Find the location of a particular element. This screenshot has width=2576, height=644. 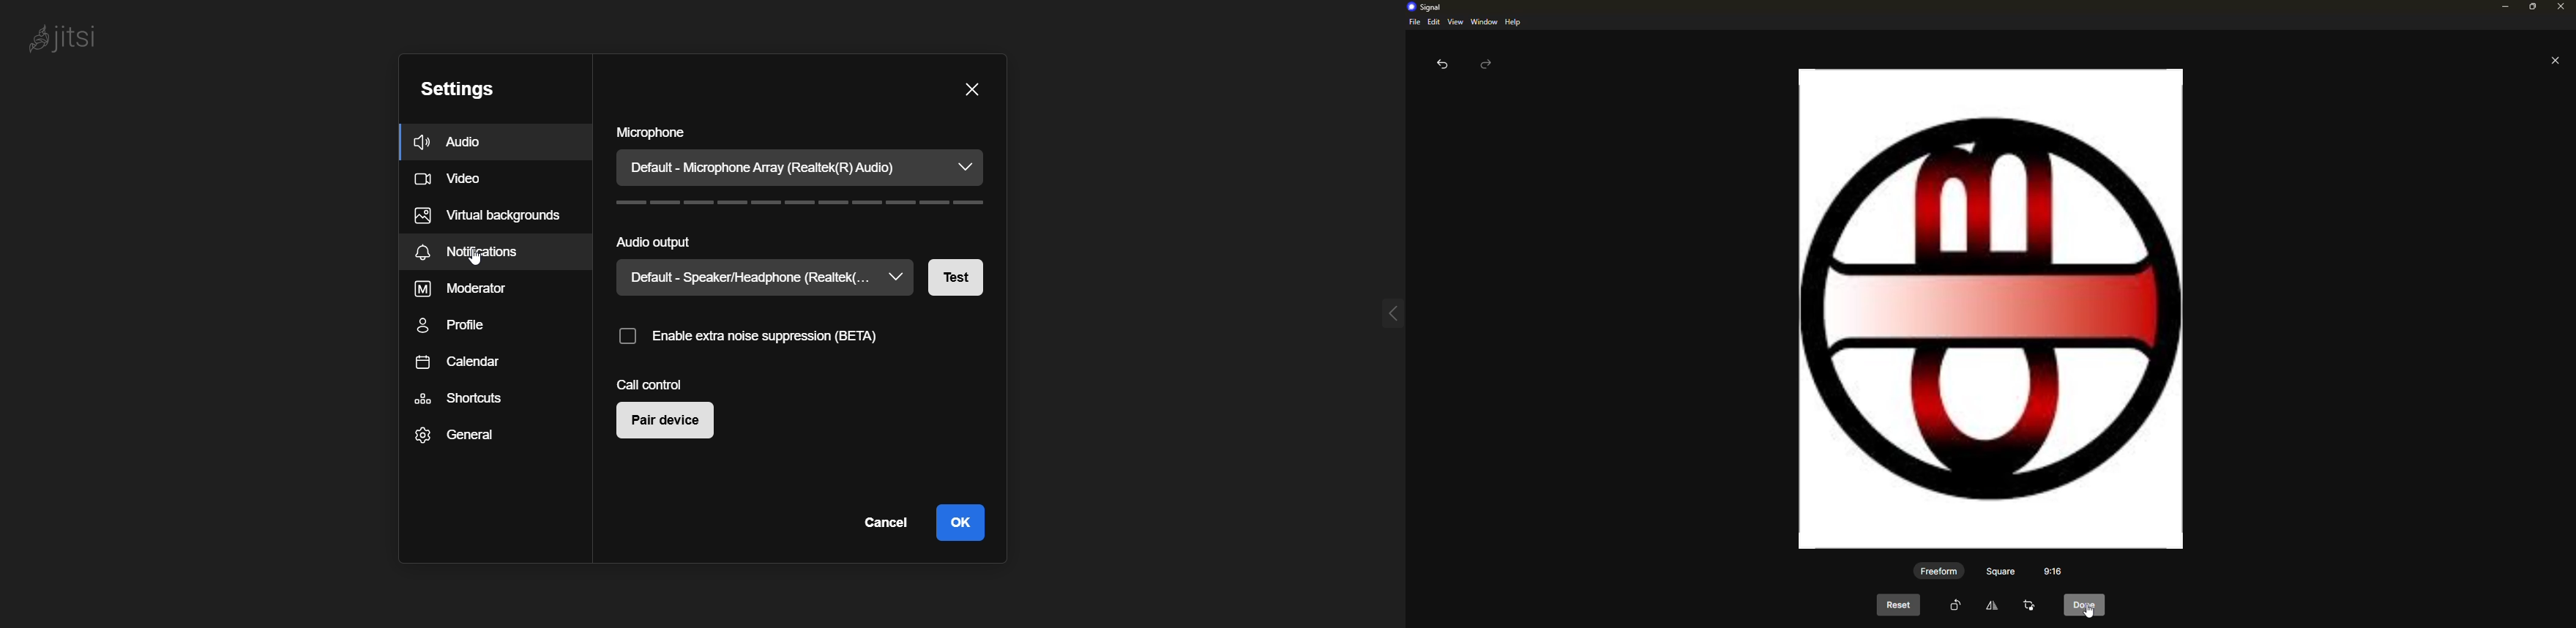

Profile is located at coordinates (463, 324).